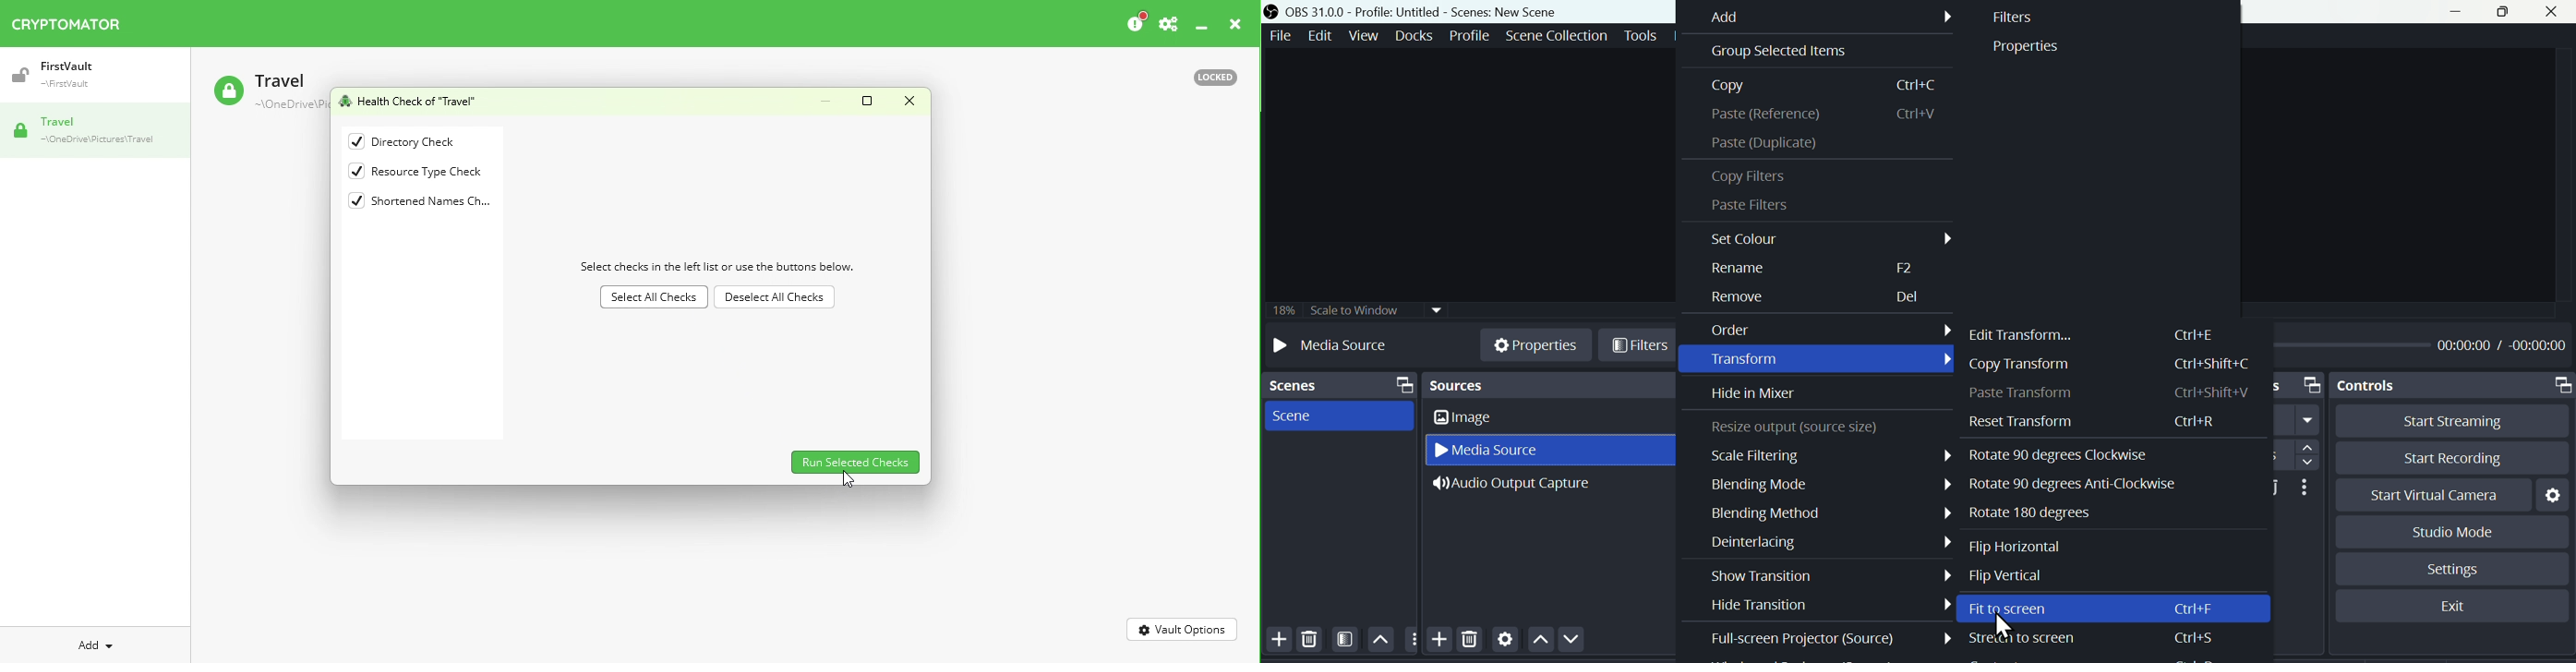 The image size is (2576, 672). I want to click on Add, so click(1437, 638).